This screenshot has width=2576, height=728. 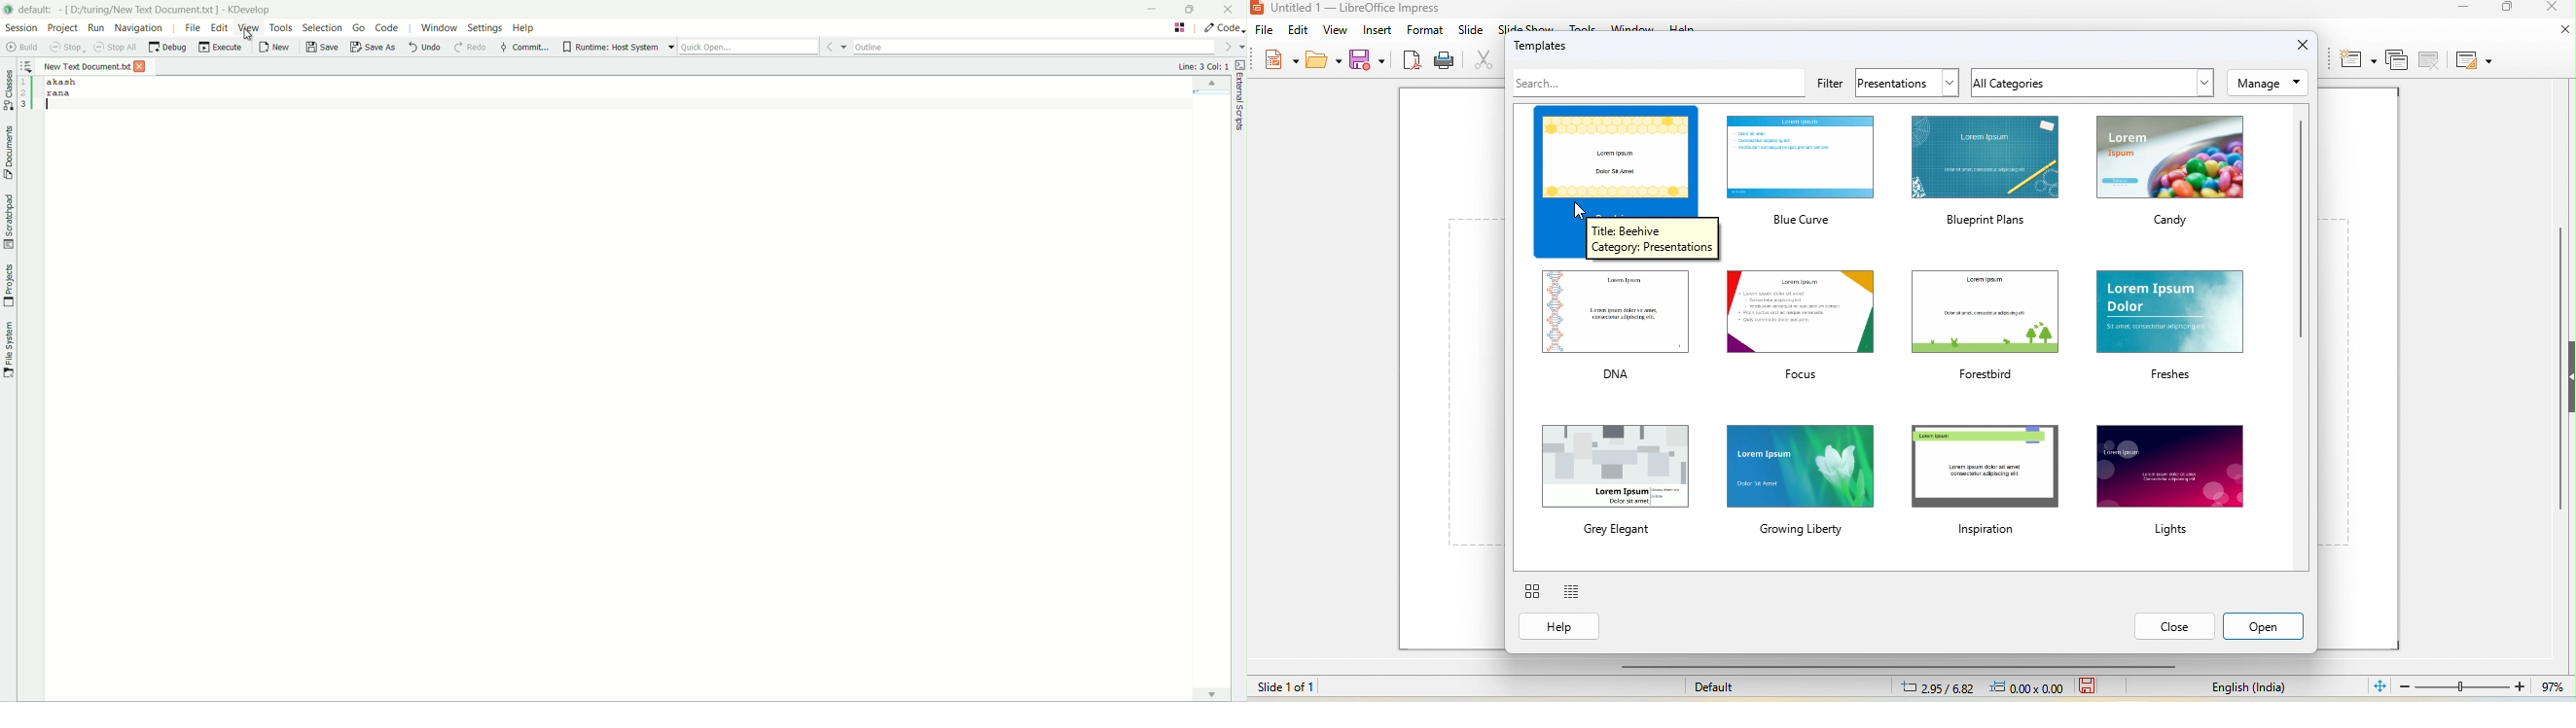 I want to click on forestbird, so click(x=1986, y=327).